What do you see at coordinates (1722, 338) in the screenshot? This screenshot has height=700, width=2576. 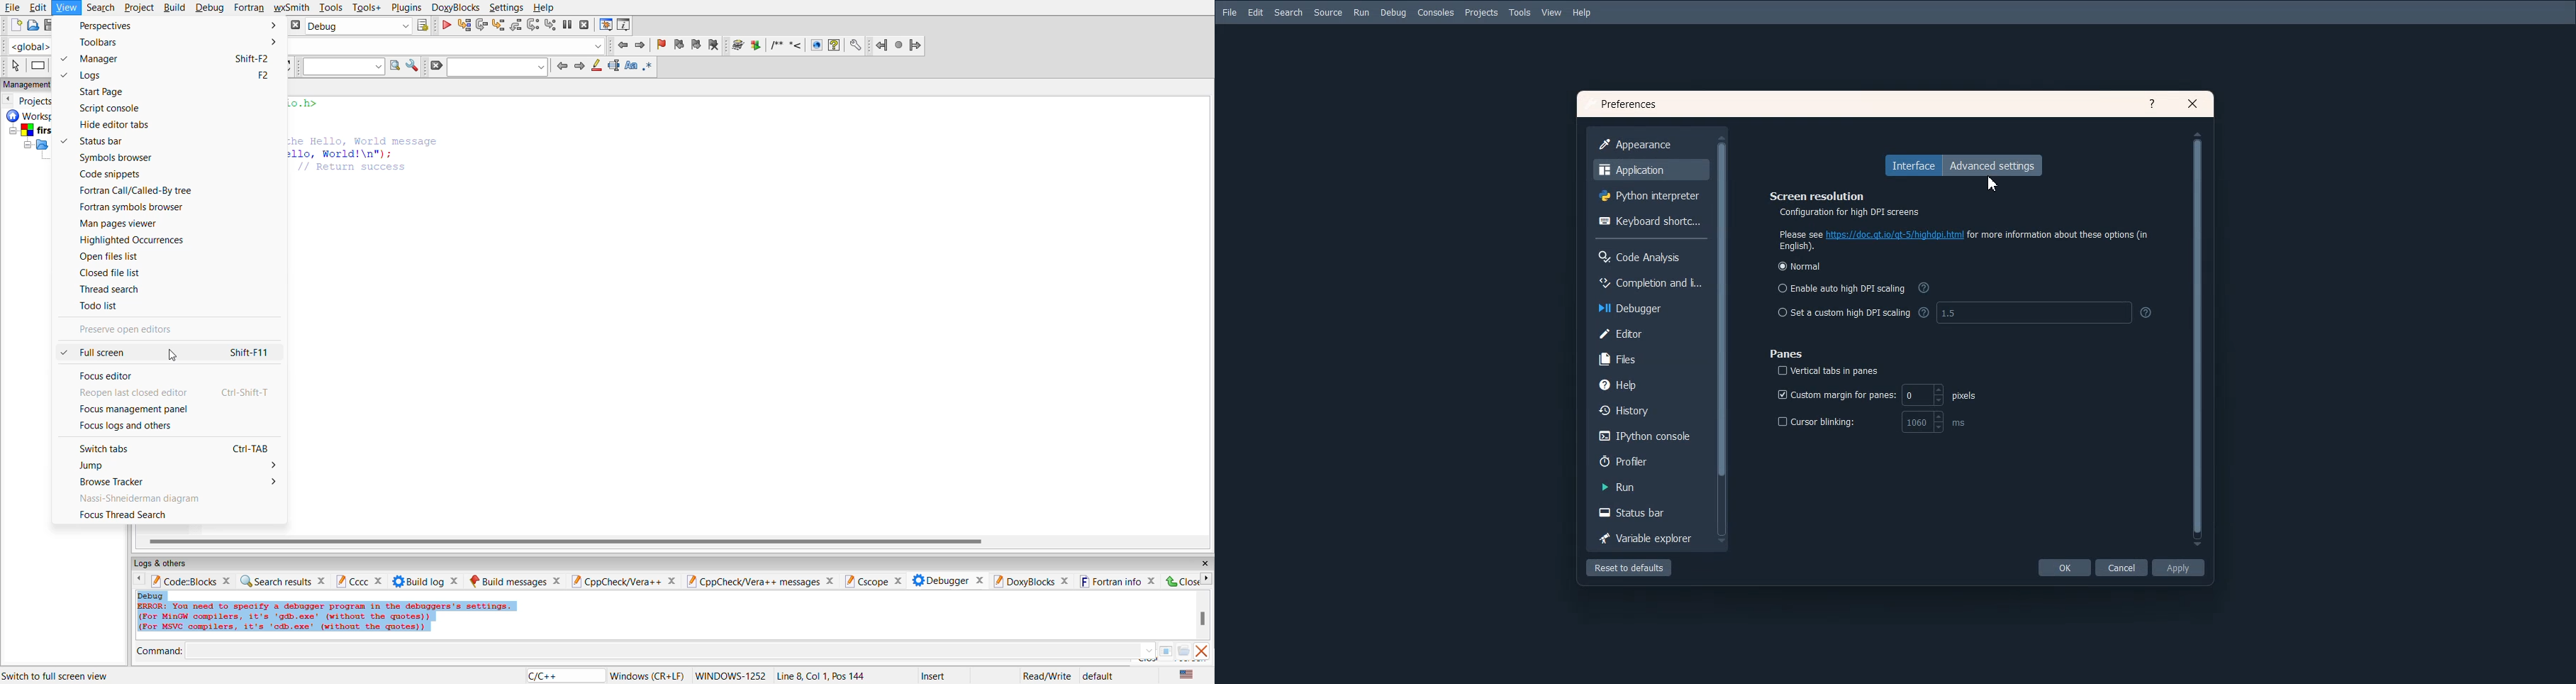 I see `Vertical scroll bar` at bounding box center [1722, 338].